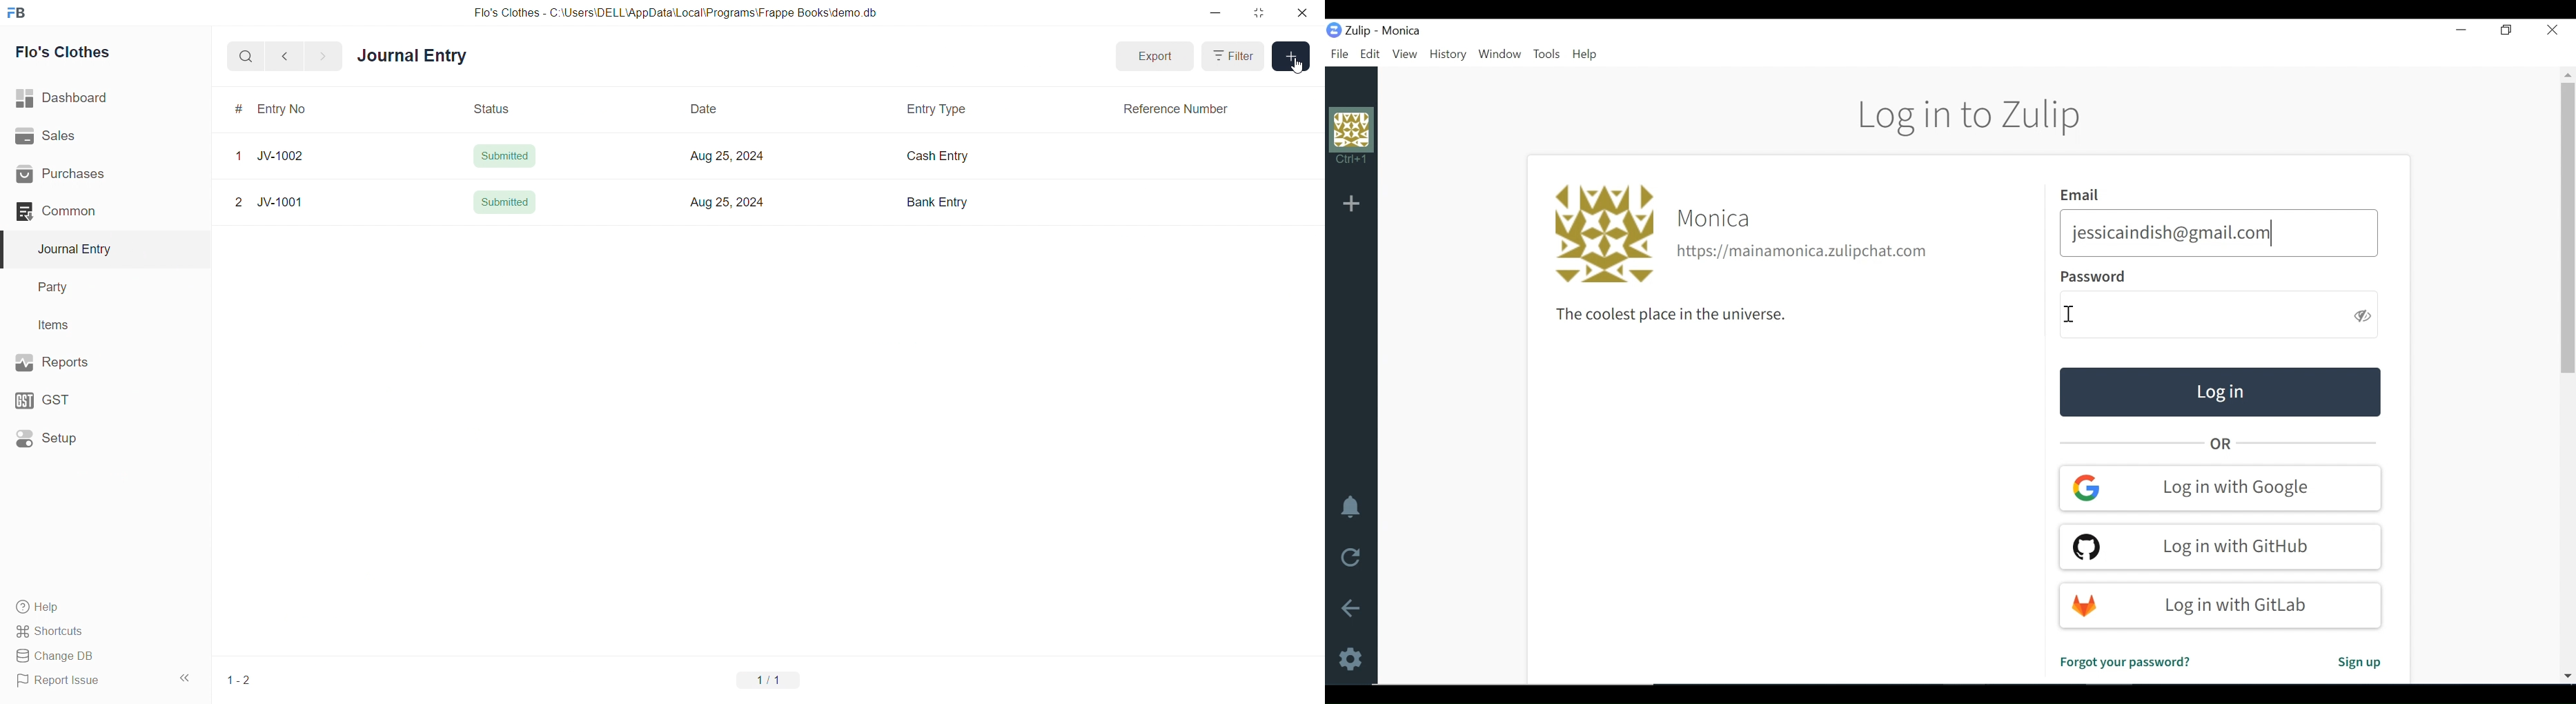 The image size is (2576, 728). I want to click on GST, so click(95, 397).